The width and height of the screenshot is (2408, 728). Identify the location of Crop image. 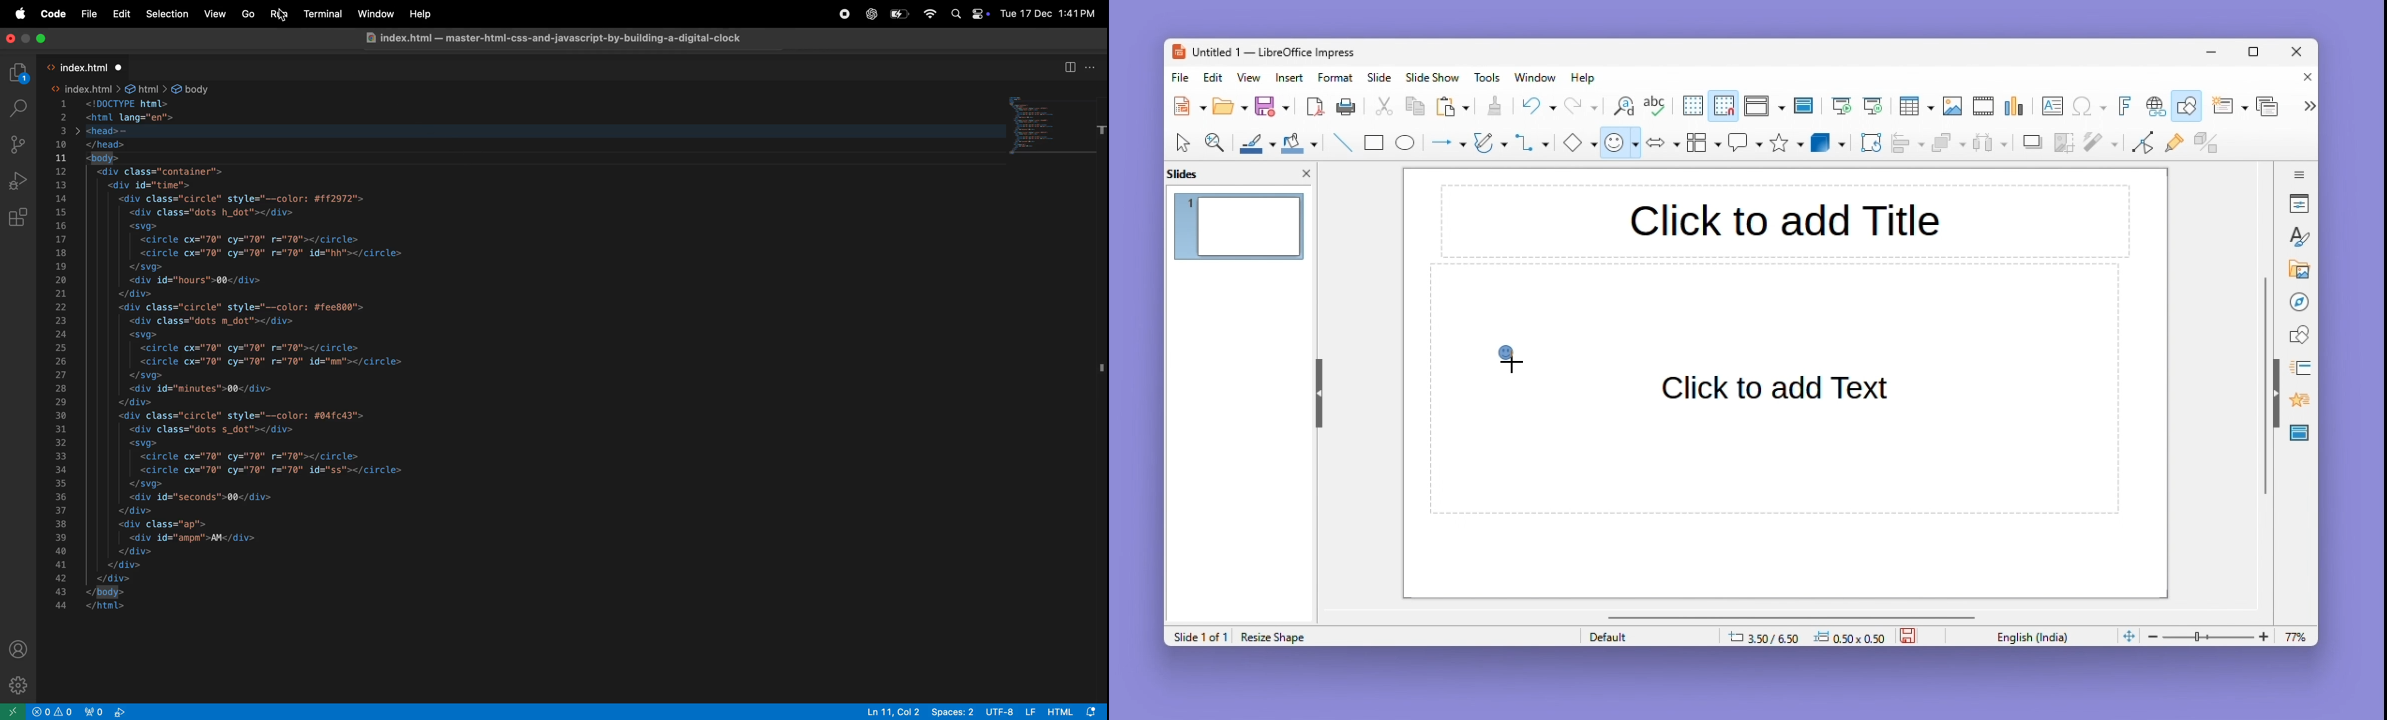
(2065, 147).